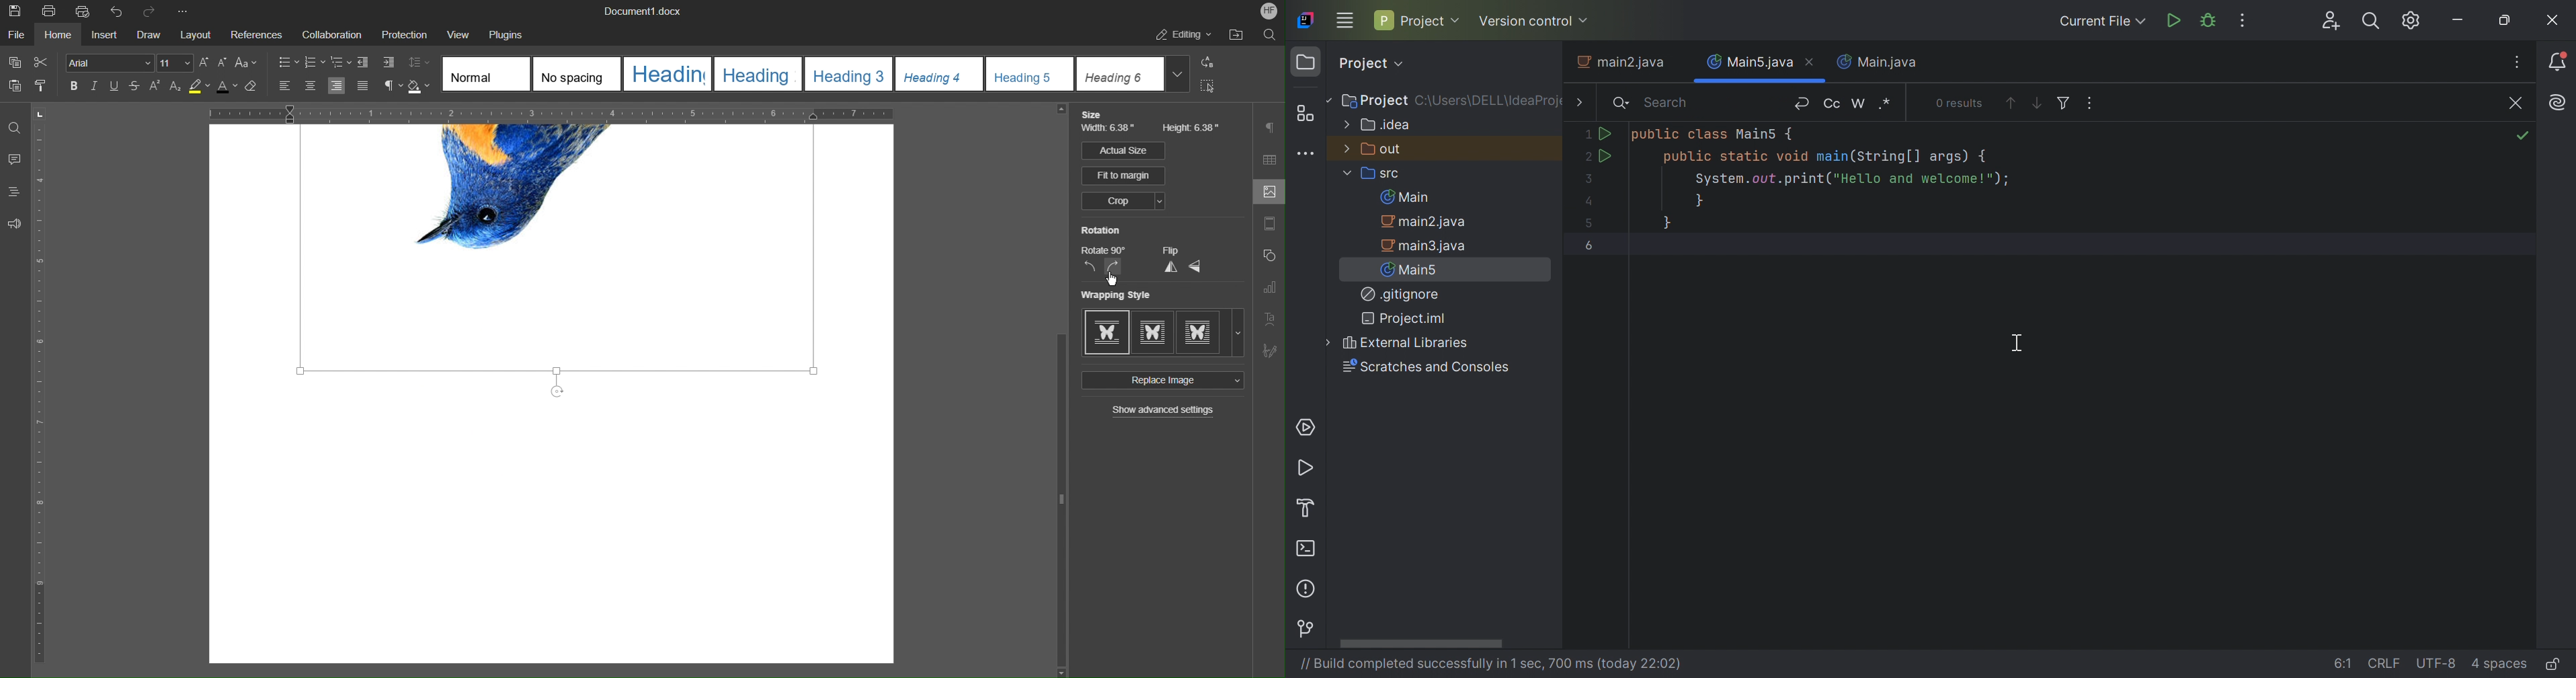  Describe the element at coordinates (1192, 127) in the screenshot. I see `Height ` at that location.